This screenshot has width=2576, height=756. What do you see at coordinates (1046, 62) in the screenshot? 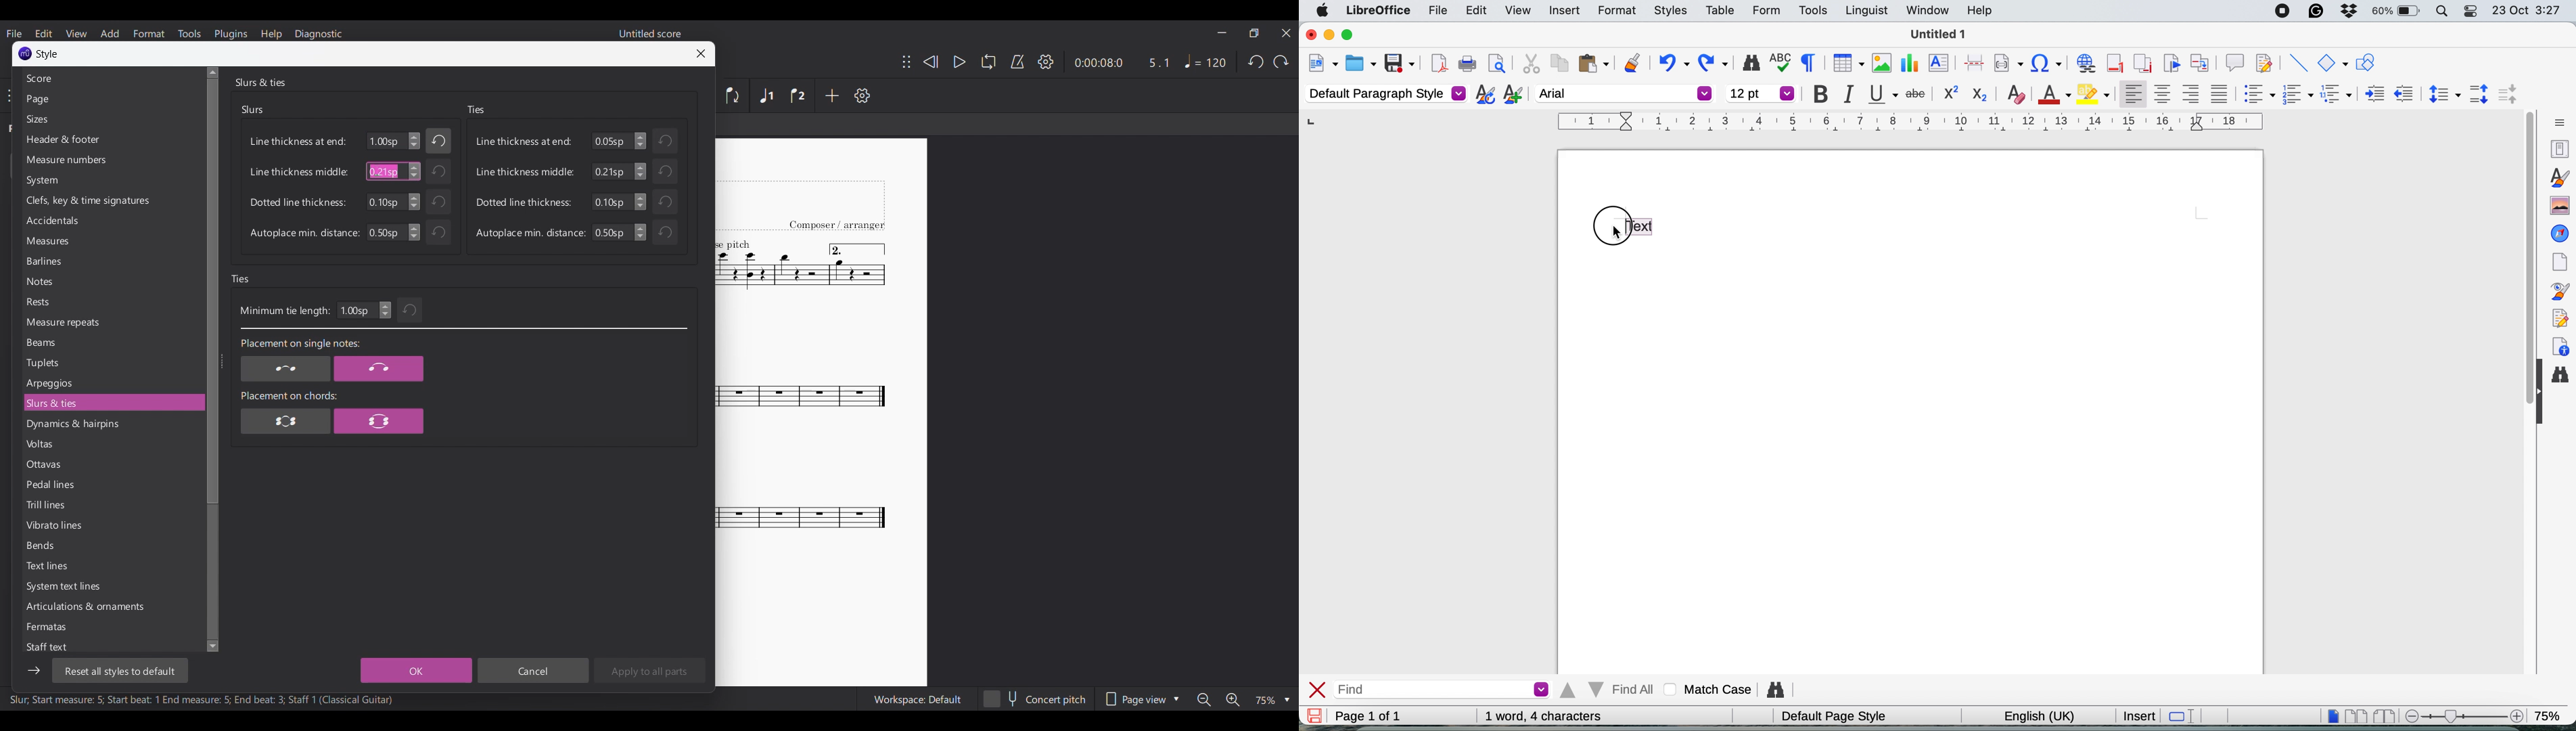
I see `Settings` at bounding box center [1046, 62].